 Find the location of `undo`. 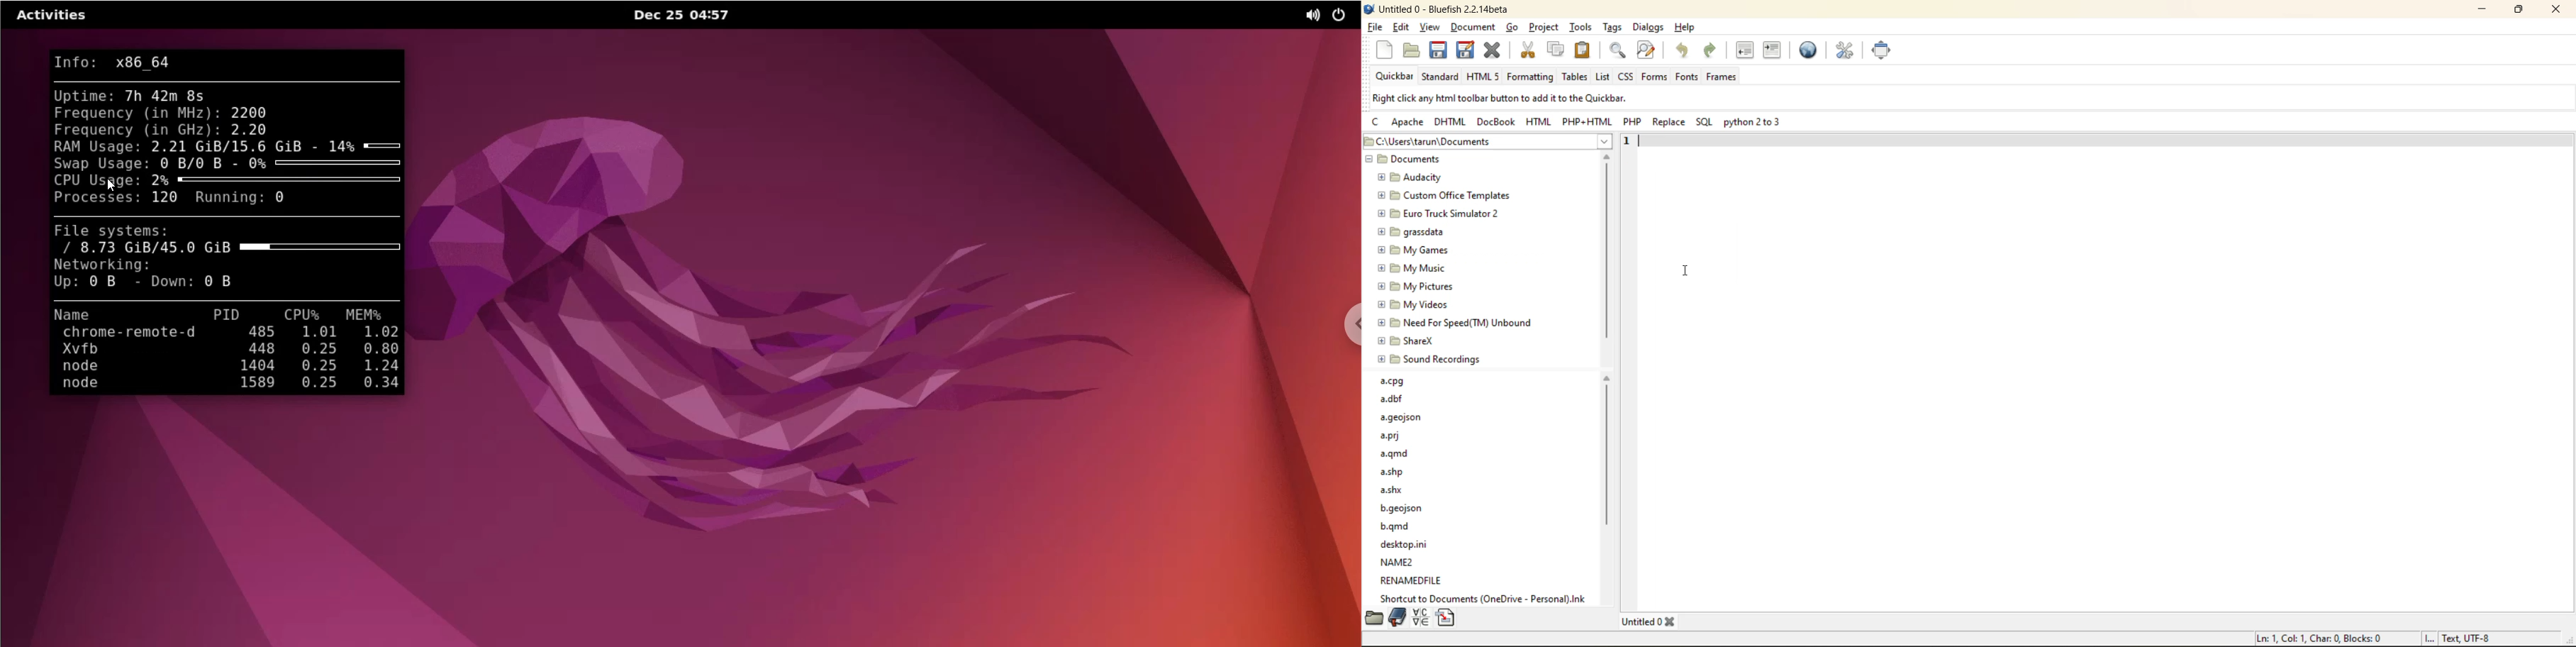

undo is located at coordinates (1683, 49).